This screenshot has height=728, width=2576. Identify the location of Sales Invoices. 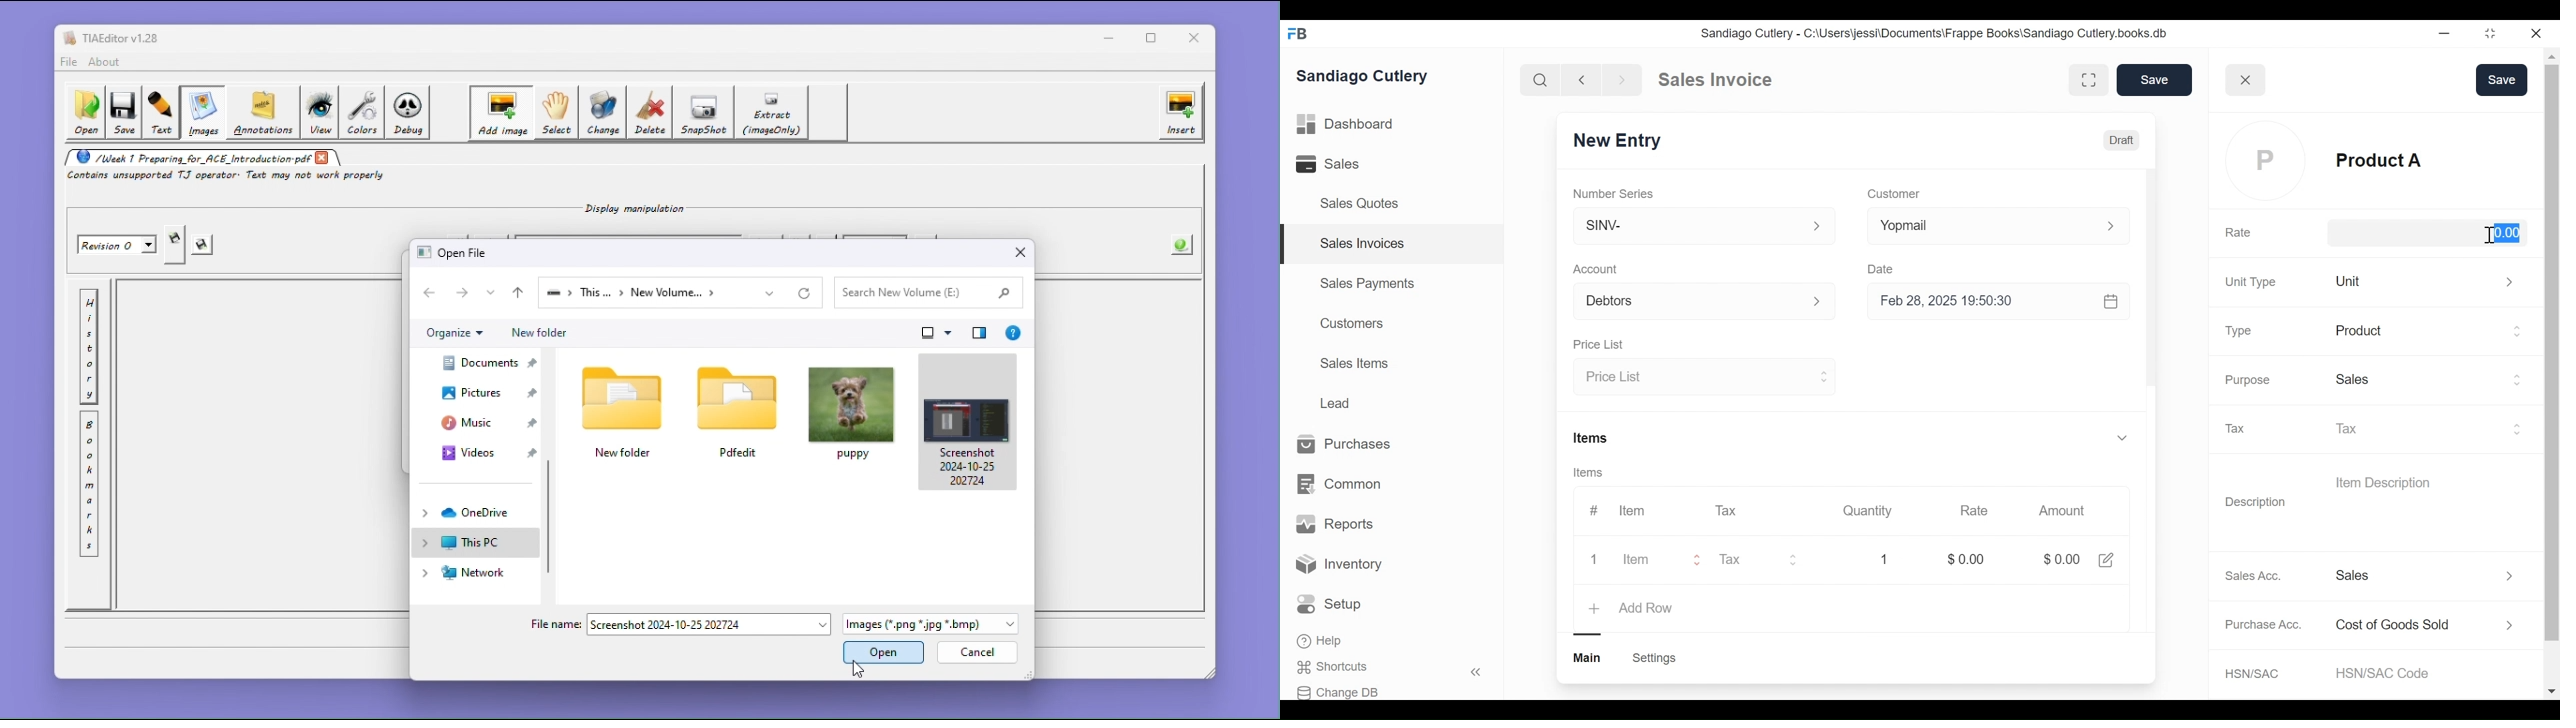
(1363, 244).